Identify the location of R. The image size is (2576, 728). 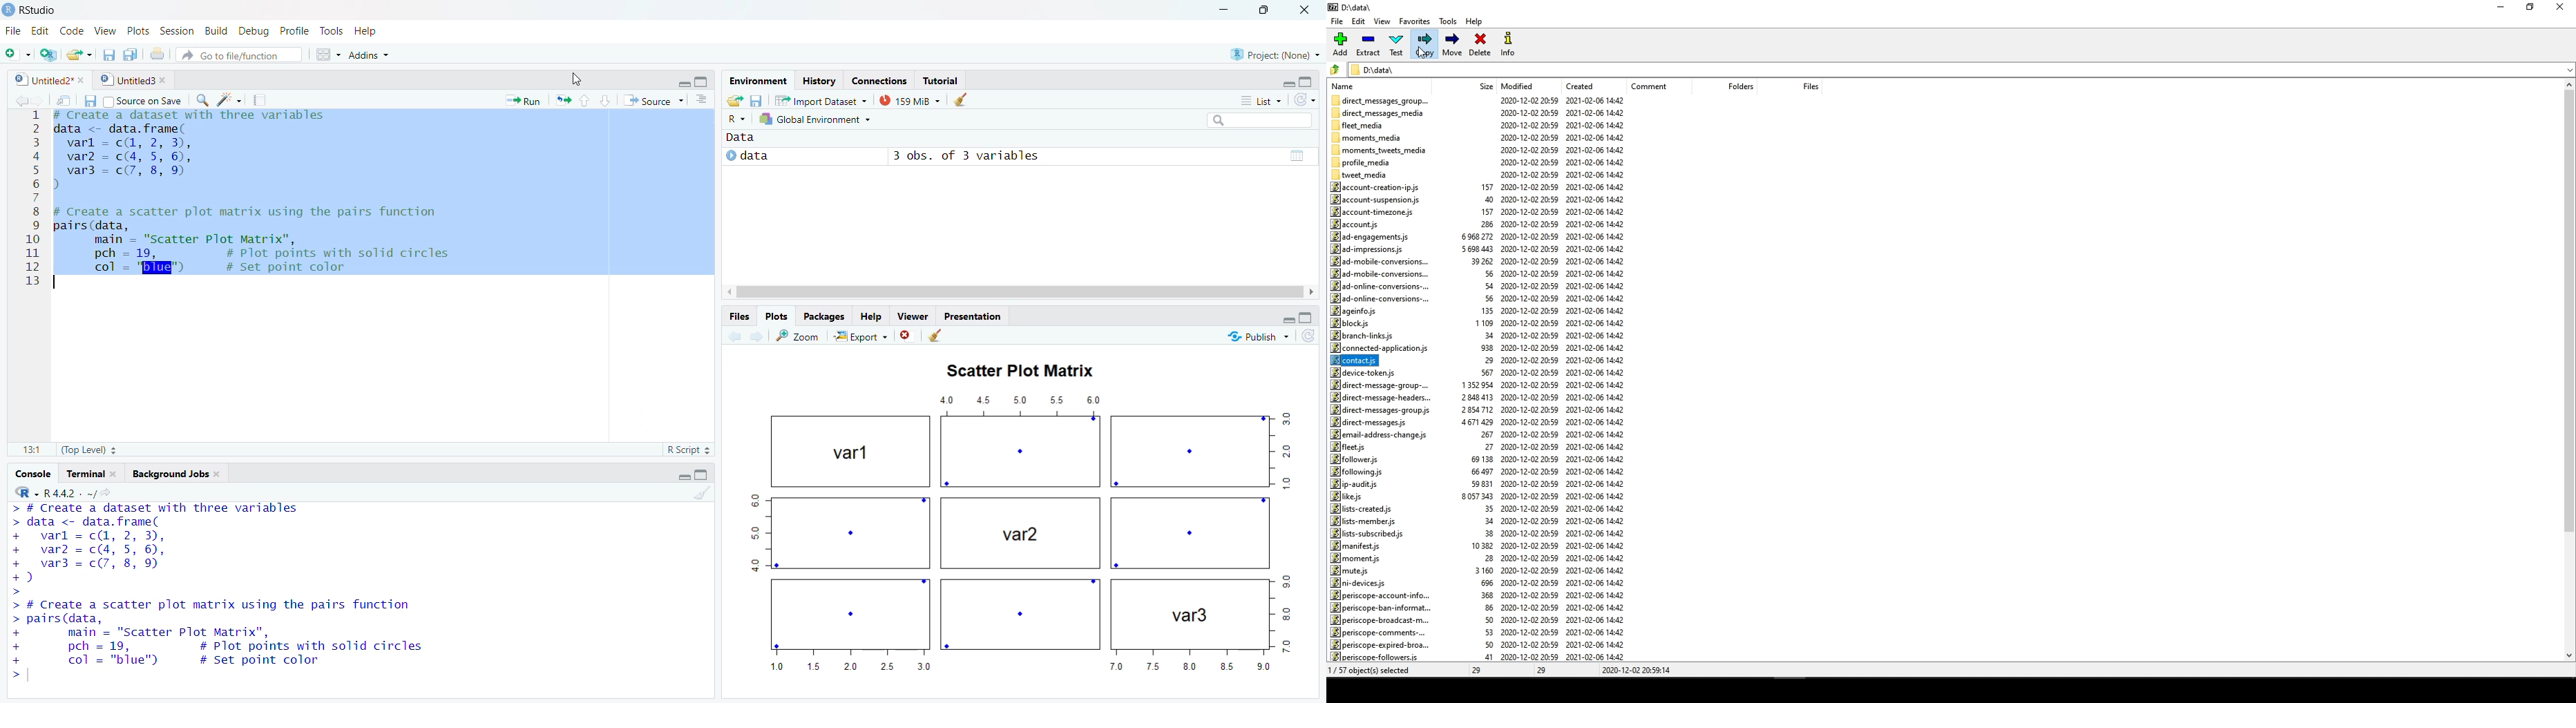
(22, 492).